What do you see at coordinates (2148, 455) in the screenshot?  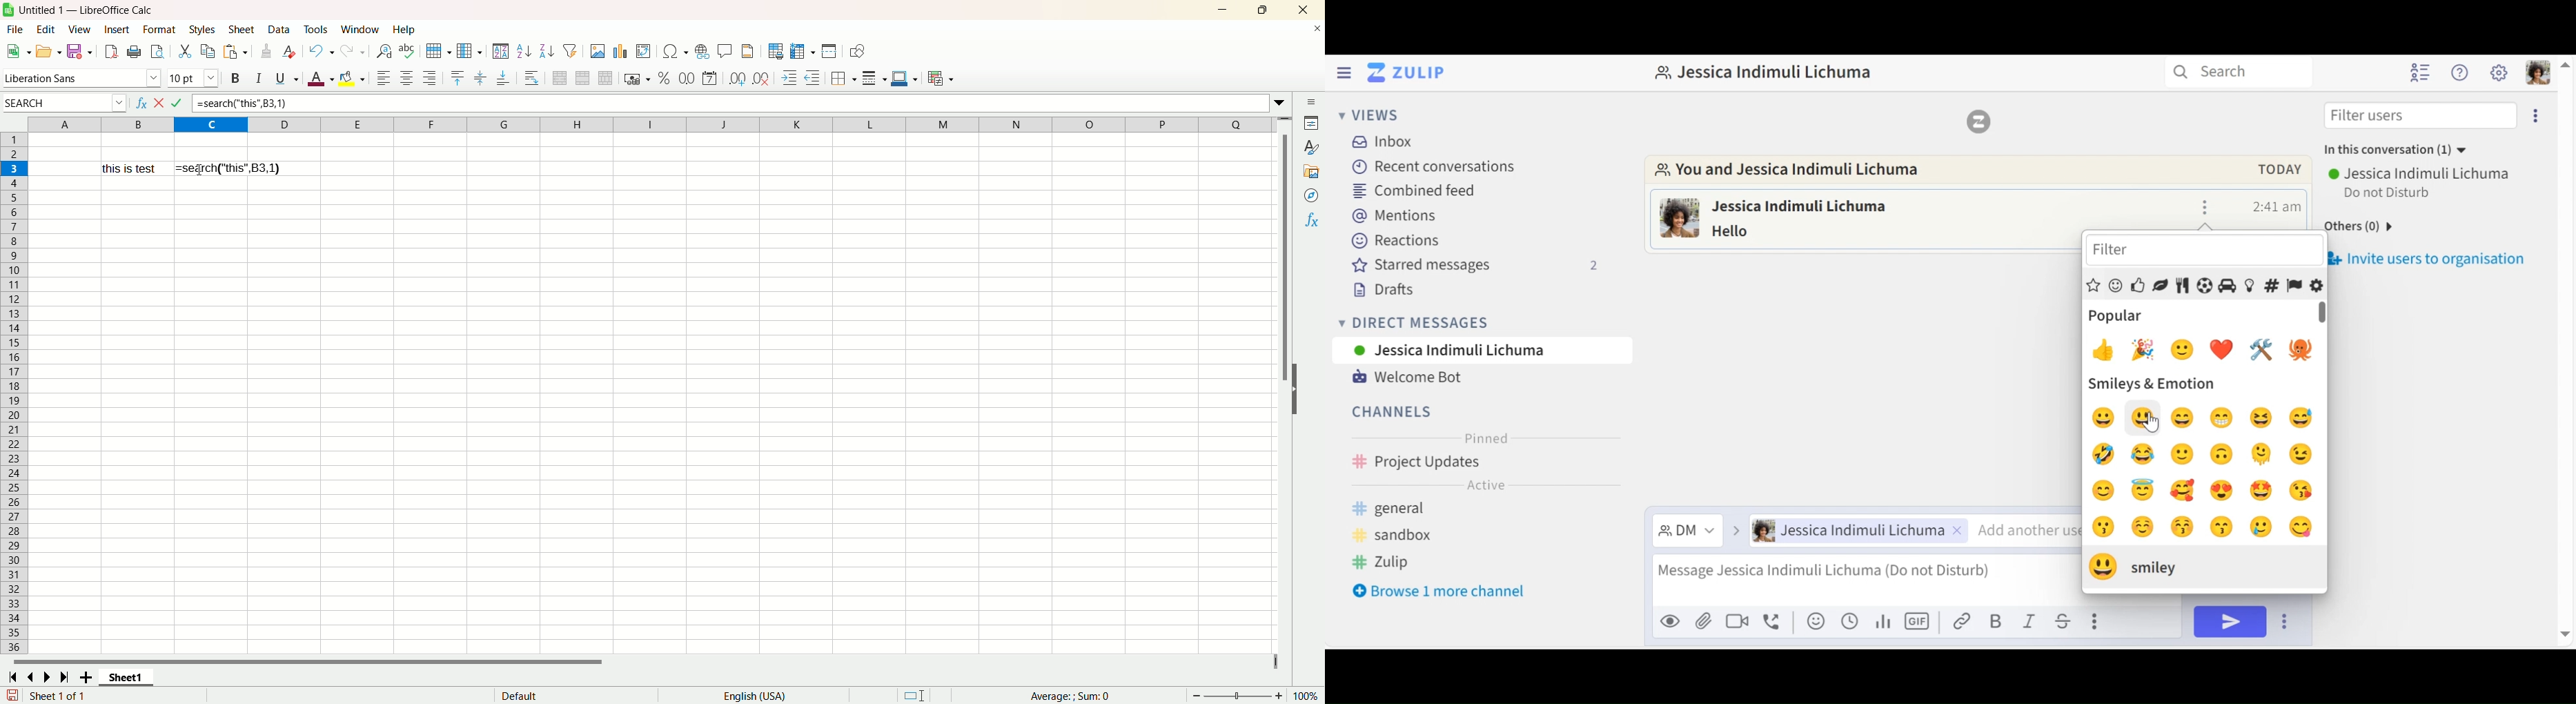 I see `joy` at bounding box center [2148, 455].